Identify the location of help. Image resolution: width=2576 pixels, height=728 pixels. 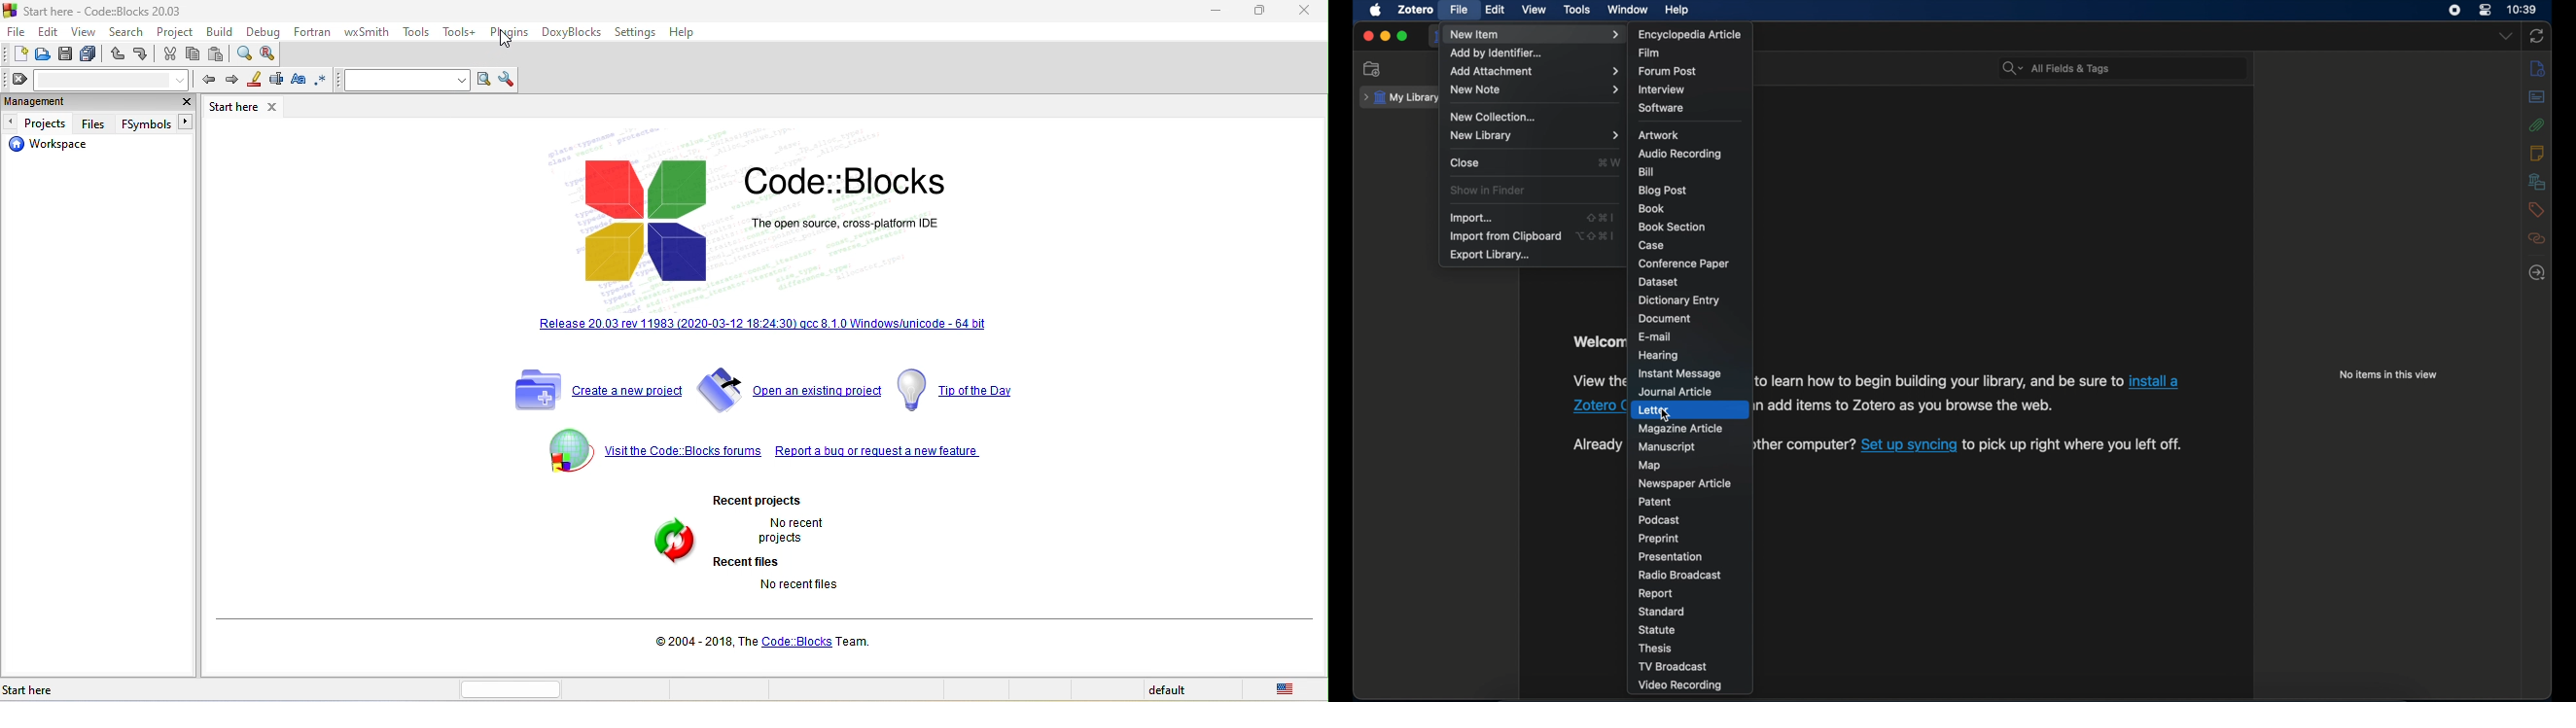
(1678, 10).